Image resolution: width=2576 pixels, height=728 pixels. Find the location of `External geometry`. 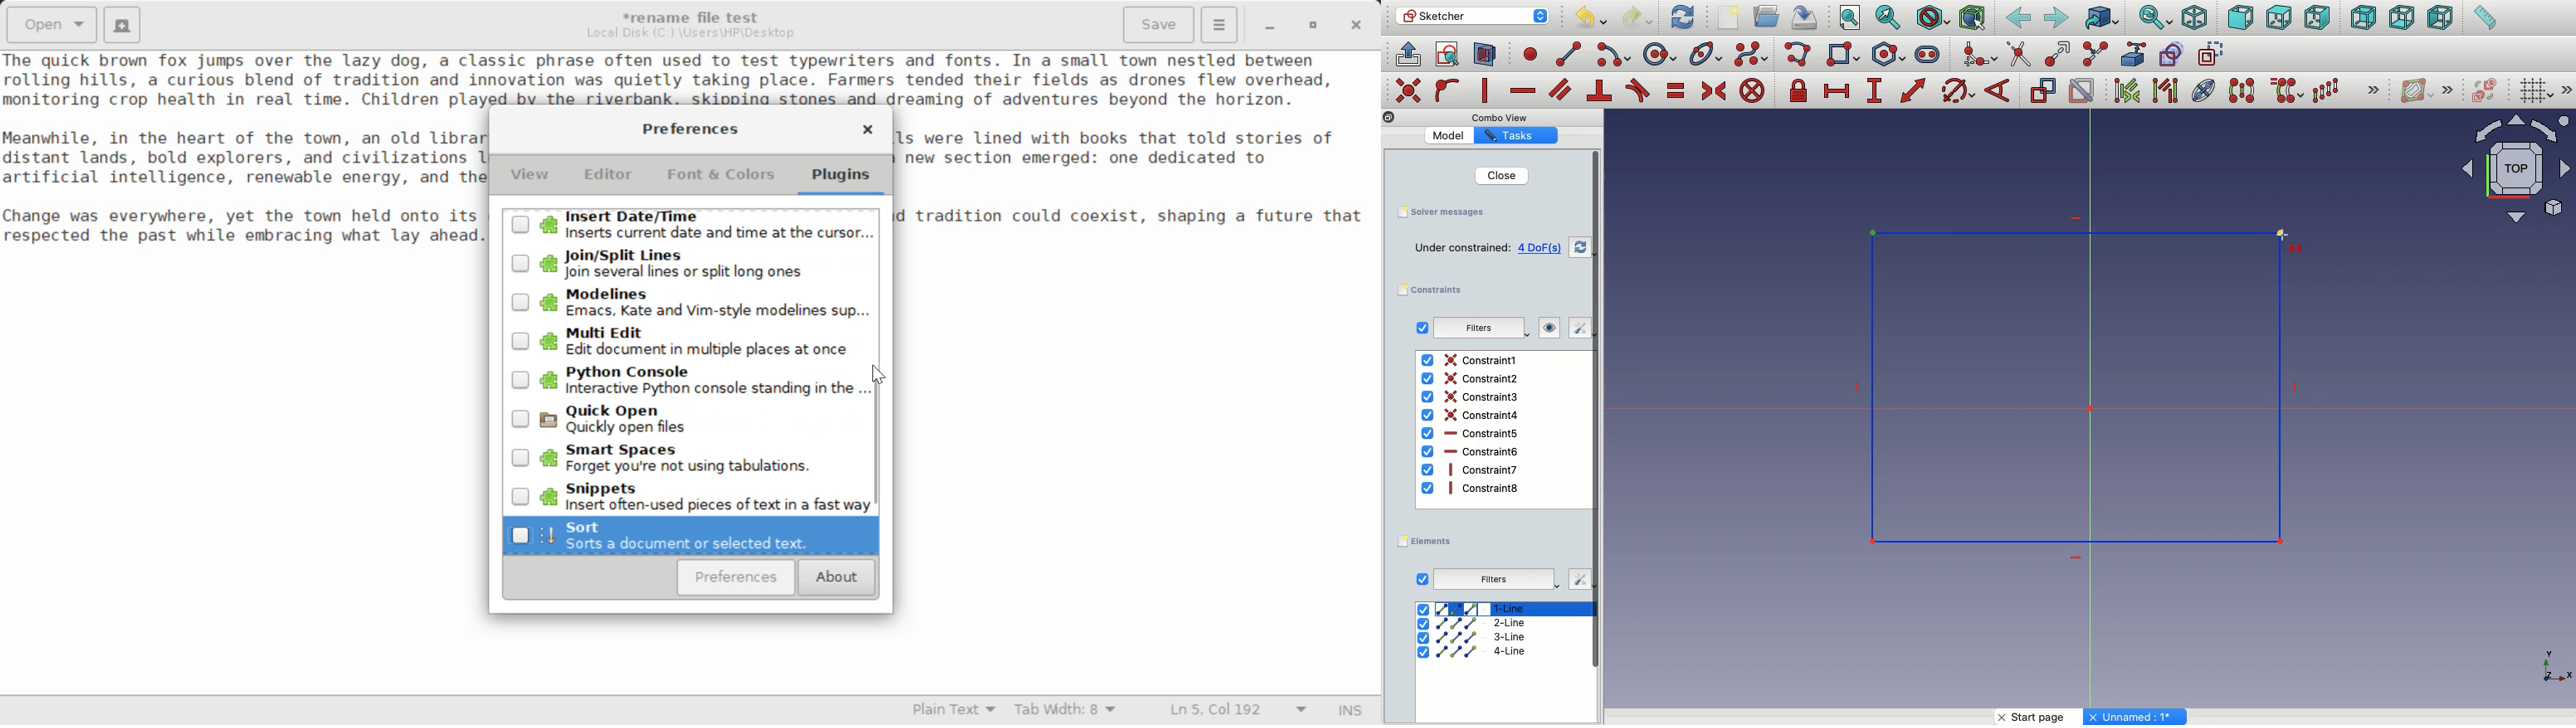

External geometry is located at coordinates (2132, 54).